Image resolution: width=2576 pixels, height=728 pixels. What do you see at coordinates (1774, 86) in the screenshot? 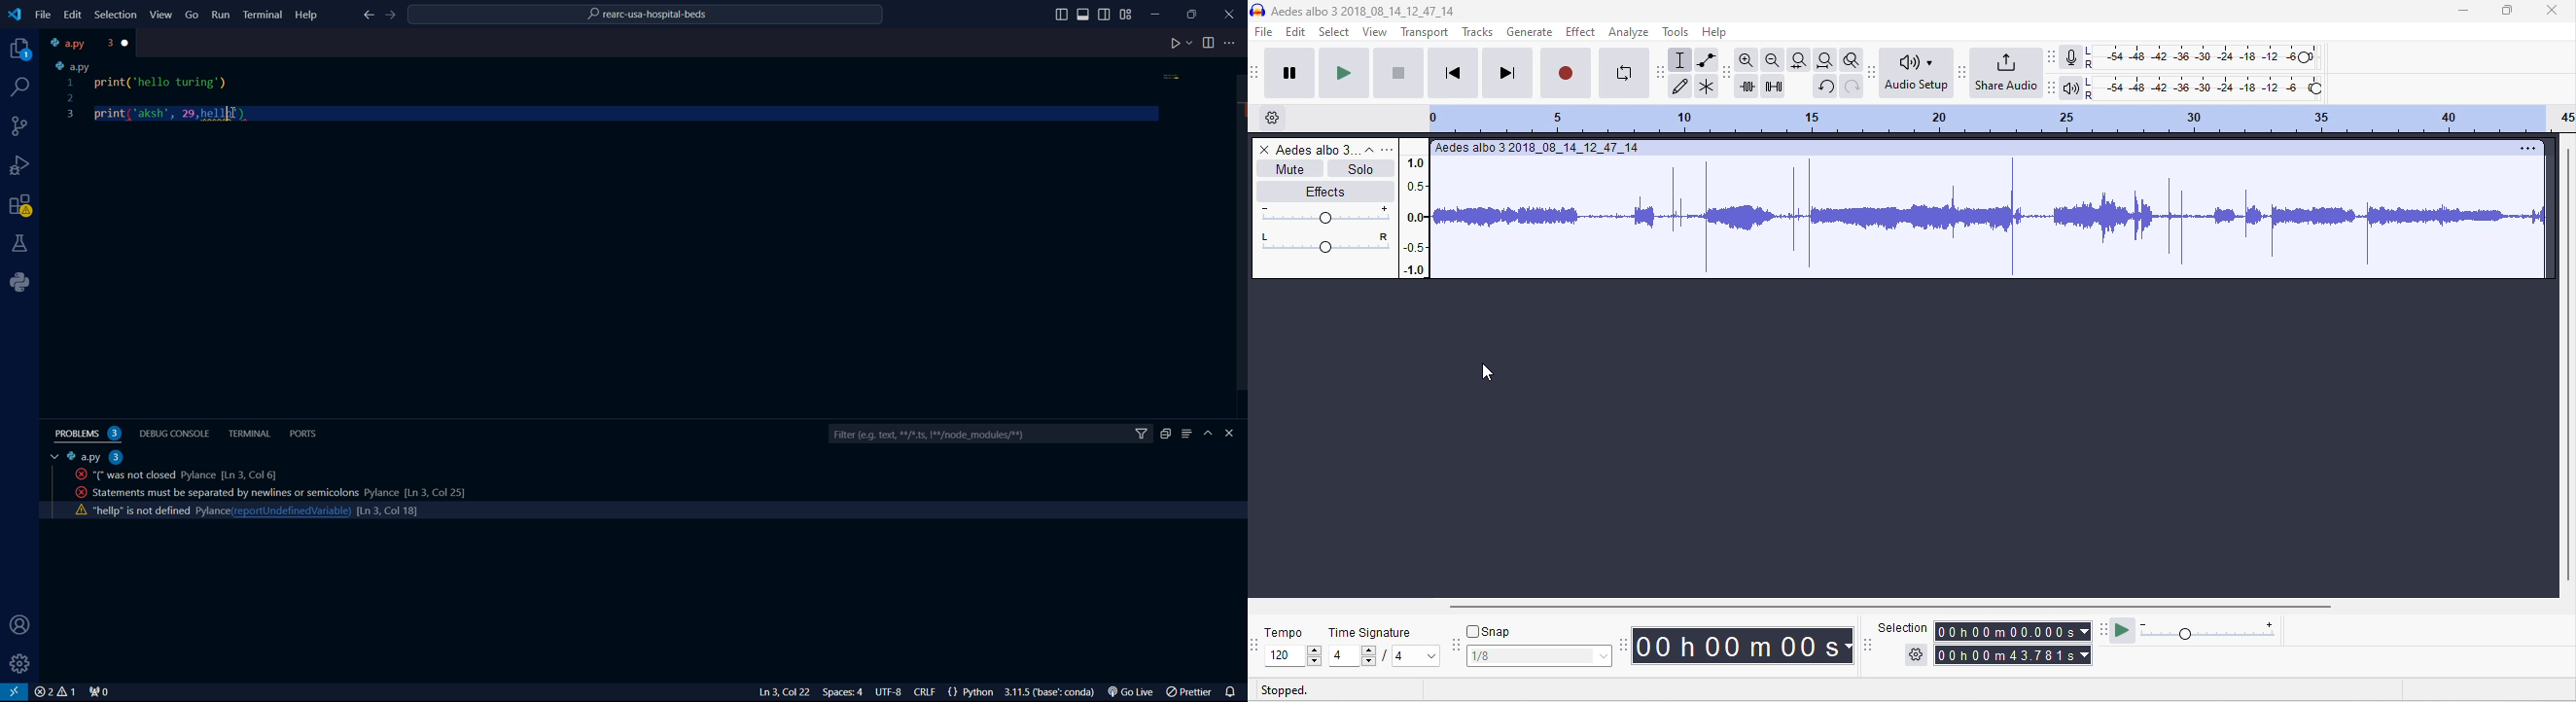
I see `silence selection` at bounding box center [1774, 86].